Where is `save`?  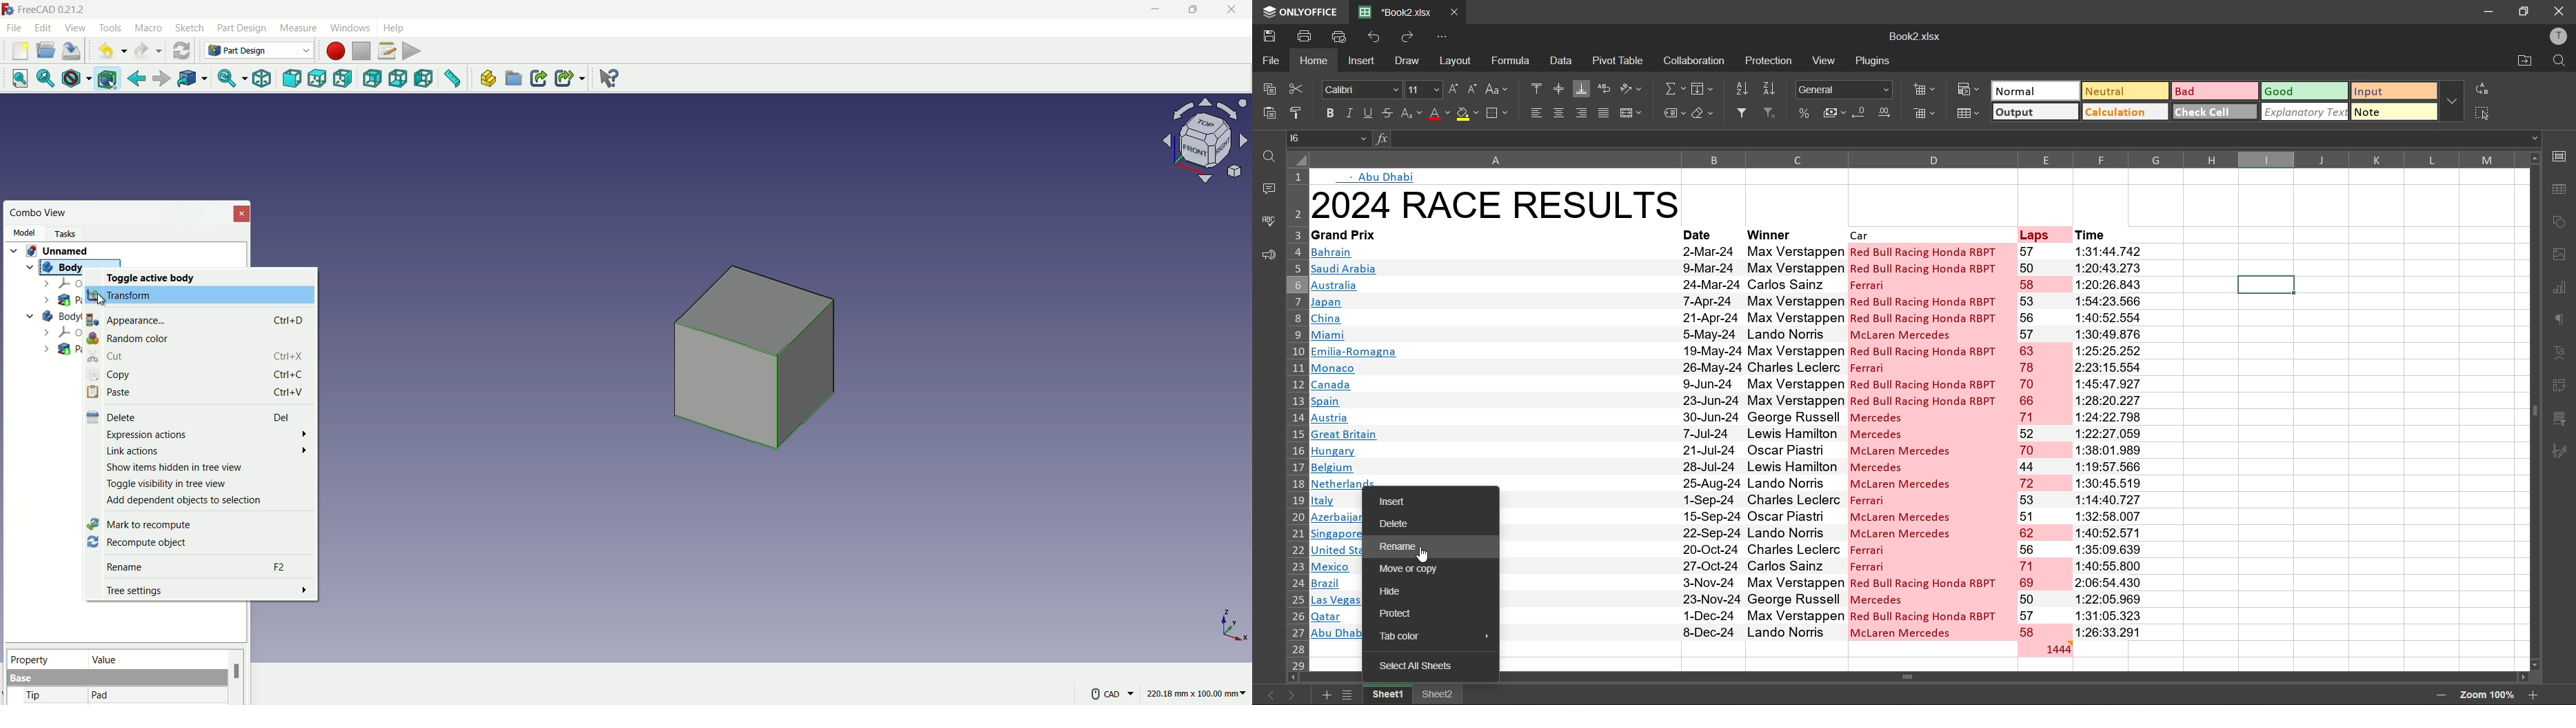
save is located at coordinates (1267, 34).